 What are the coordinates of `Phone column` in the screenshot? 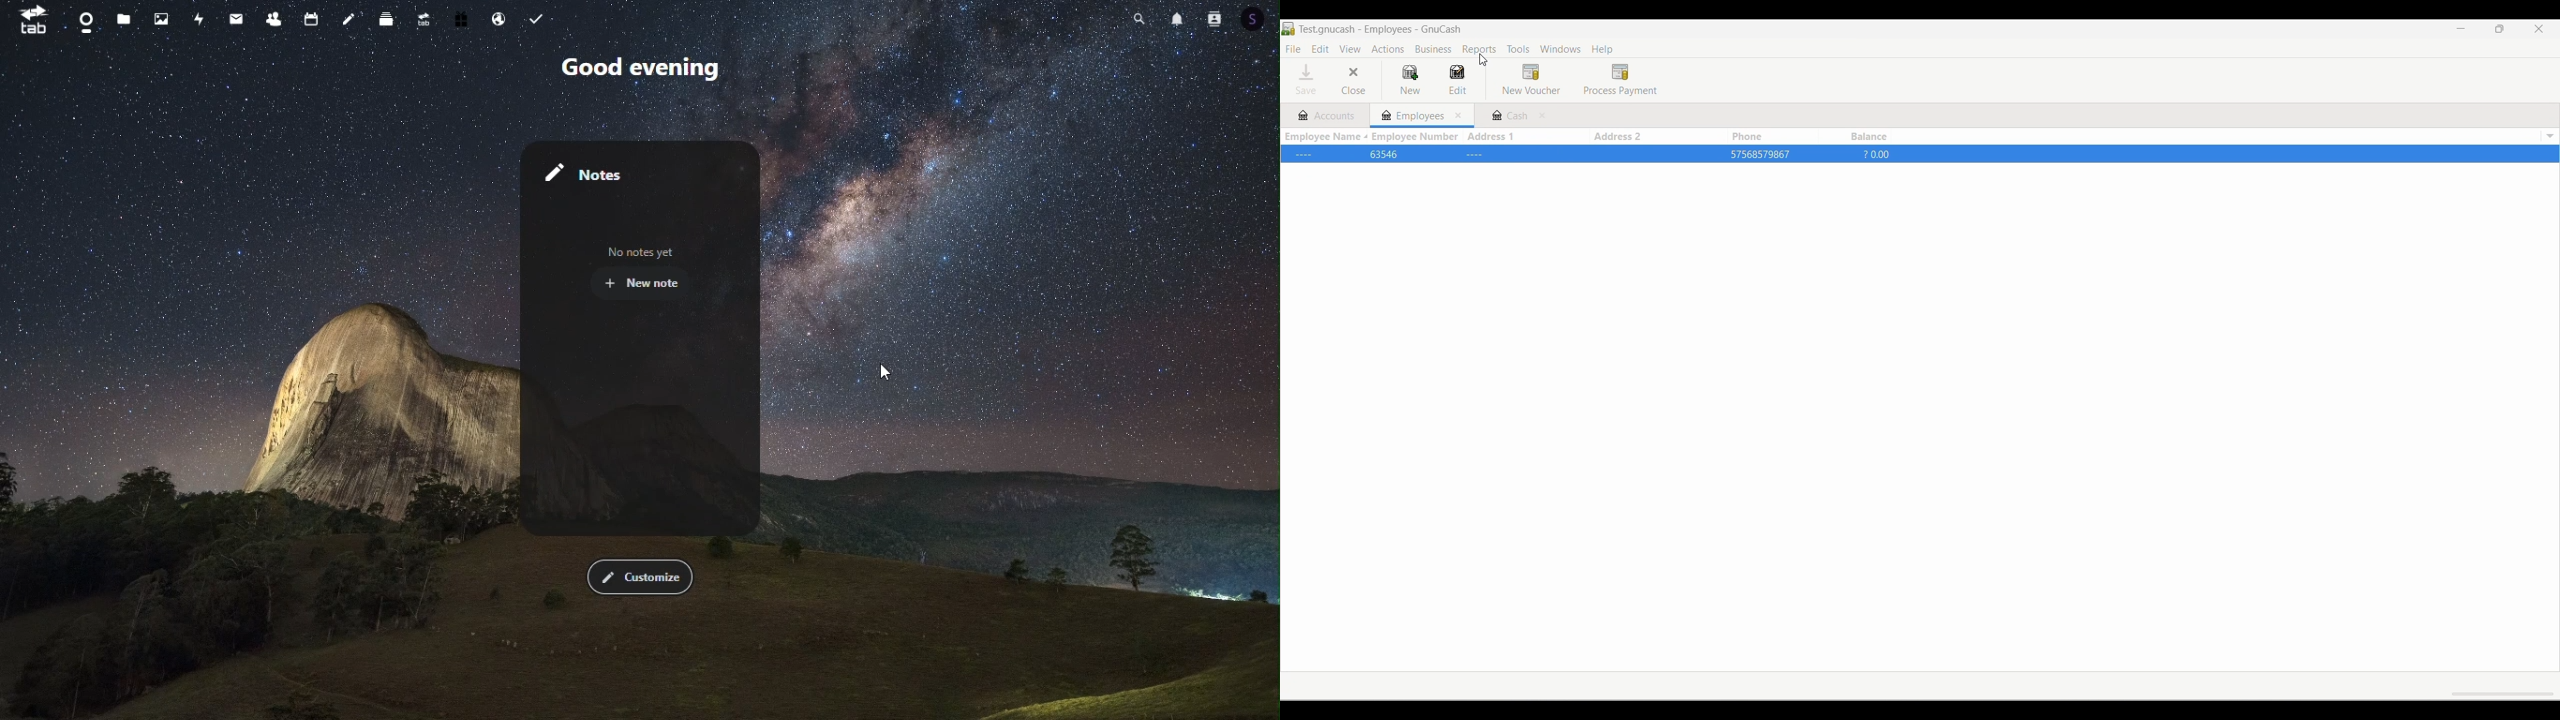 It's located at (1772, 137).